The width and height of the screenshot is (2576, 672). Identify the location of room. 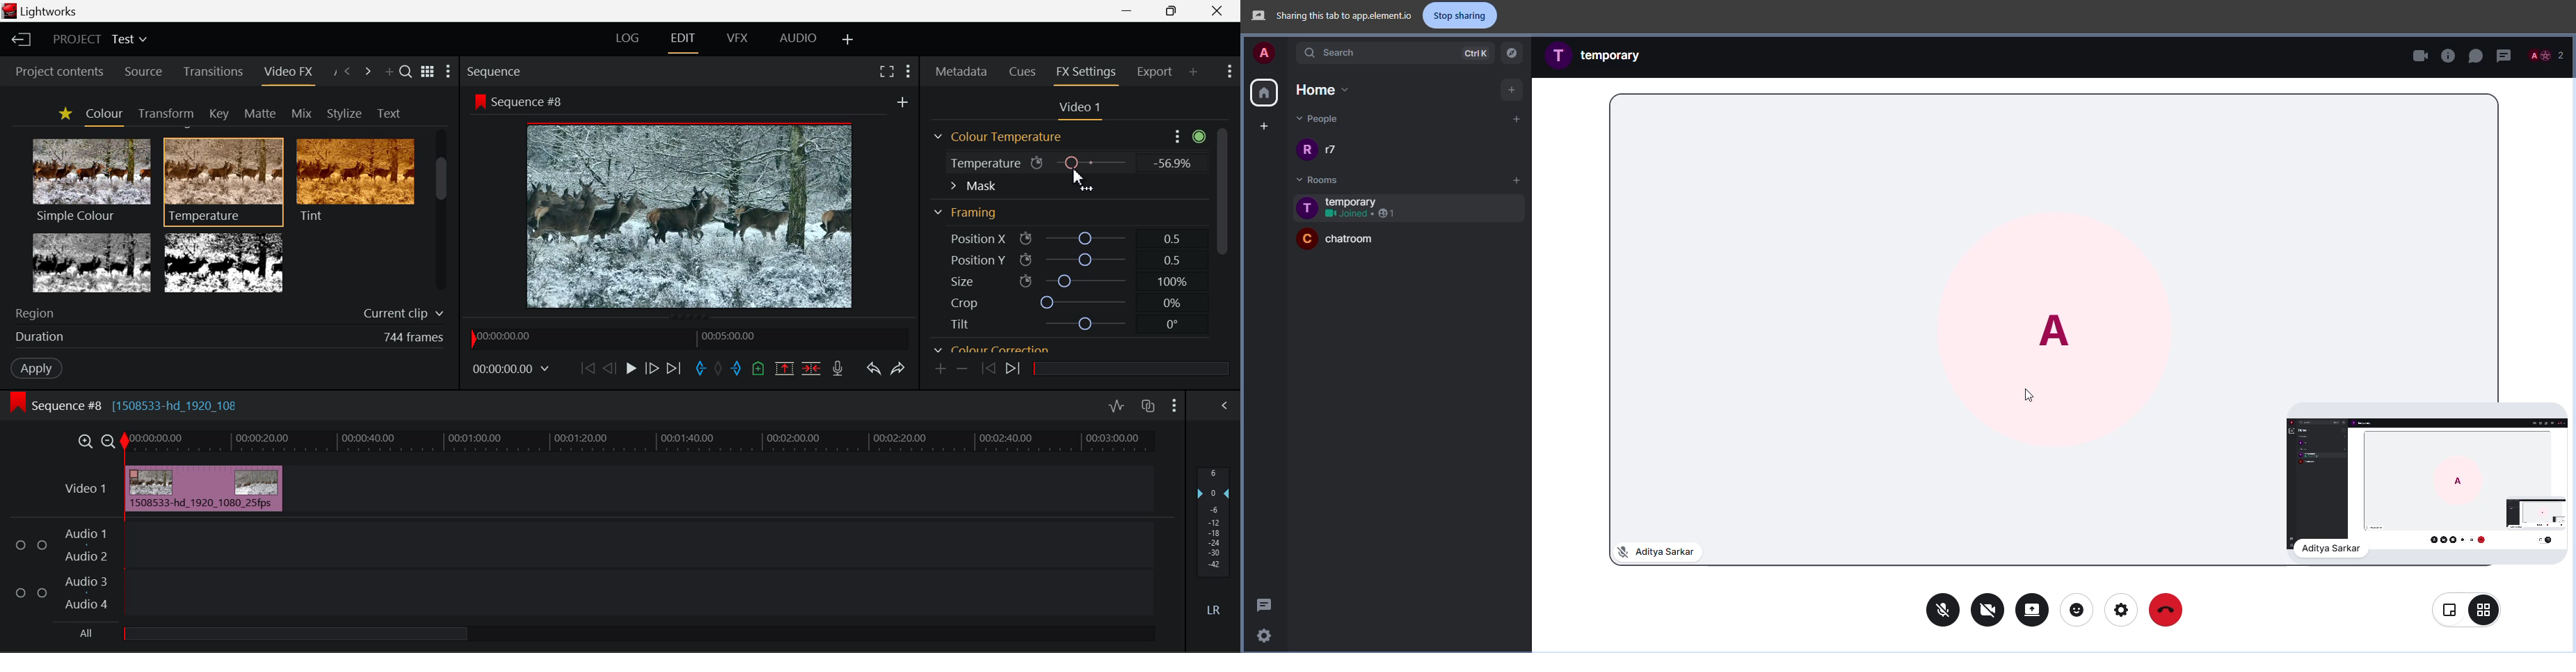
(1359, 239).